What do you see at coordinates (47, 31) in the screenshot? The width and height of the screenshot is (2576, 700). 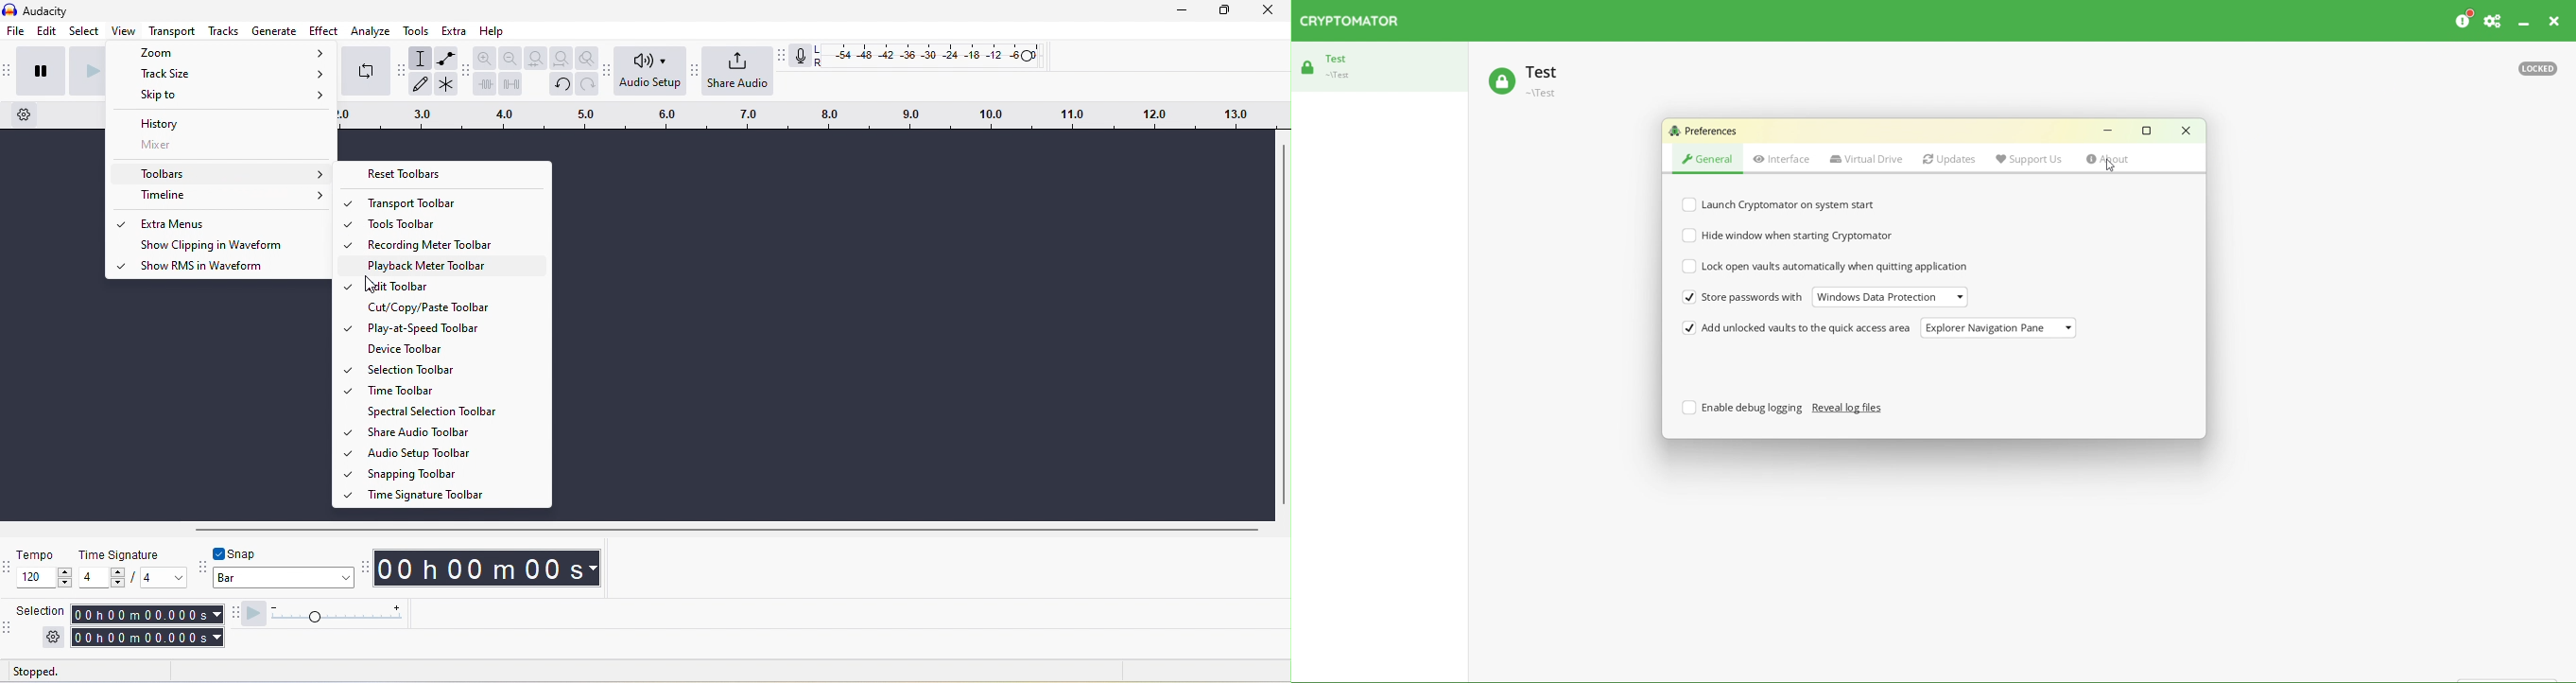 I see `edit` at bounding box center [47, 31].